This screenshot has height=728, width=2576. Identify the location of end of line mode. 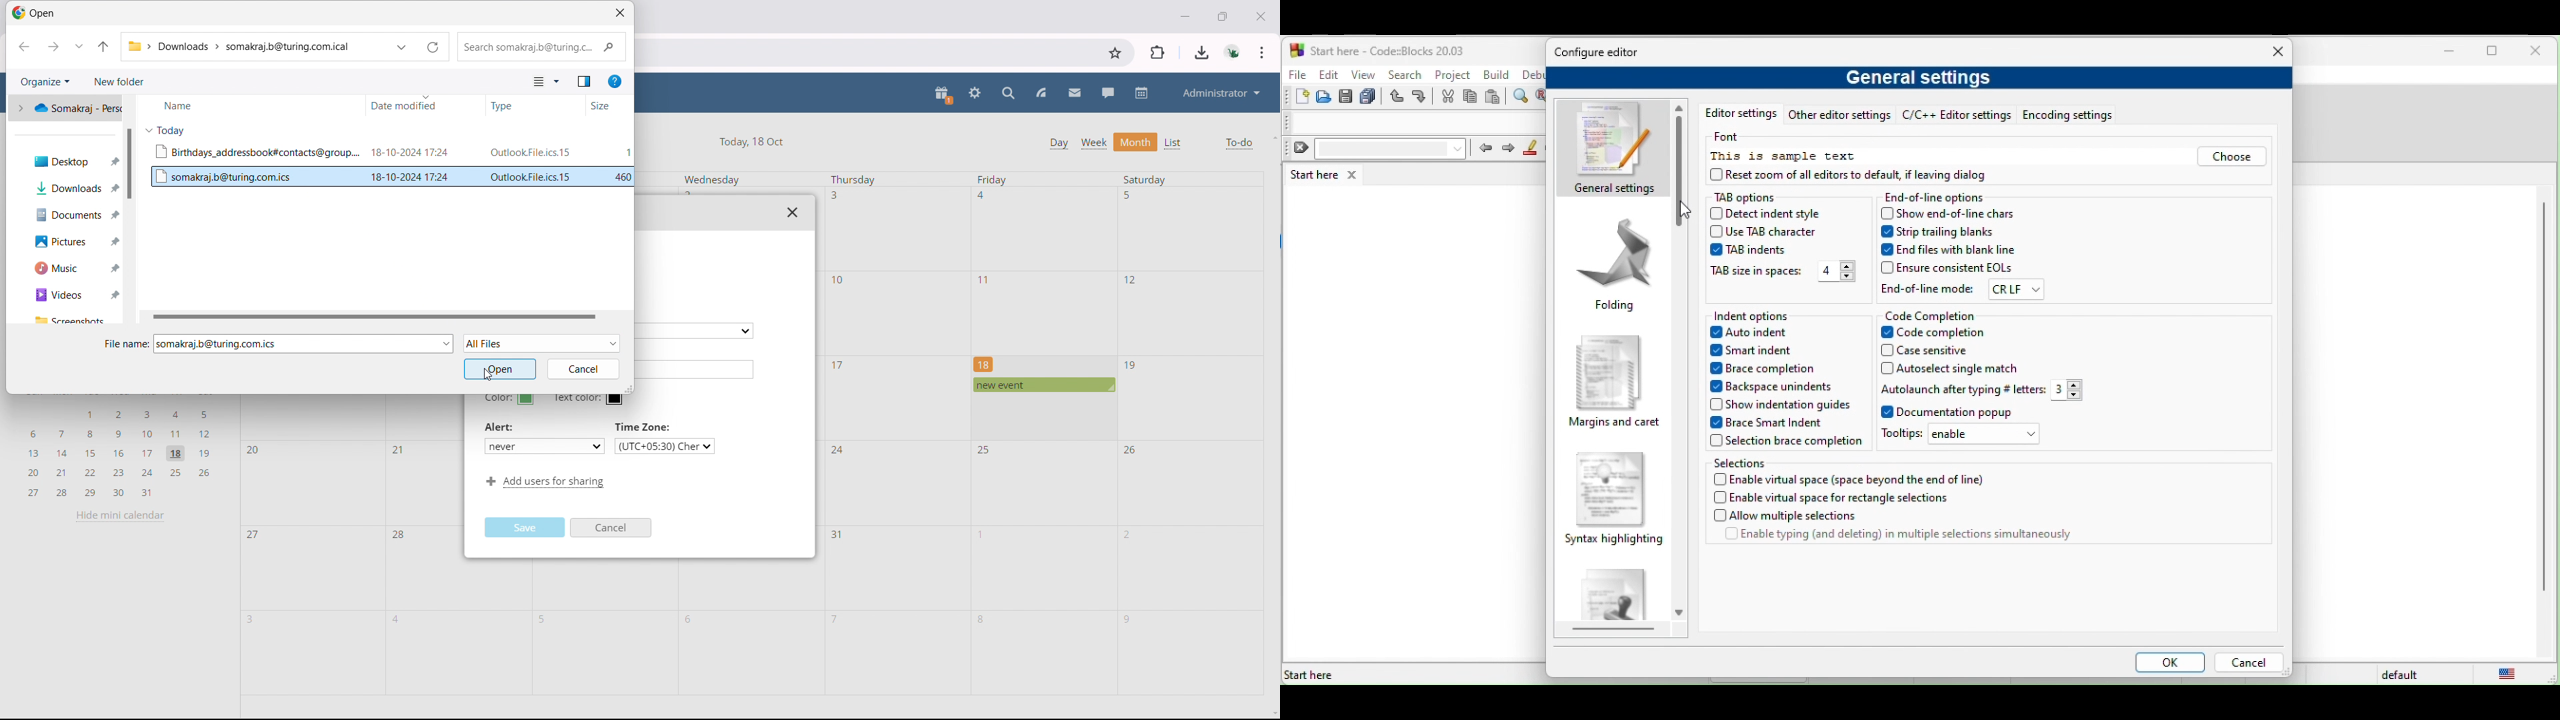
(1928, 288).